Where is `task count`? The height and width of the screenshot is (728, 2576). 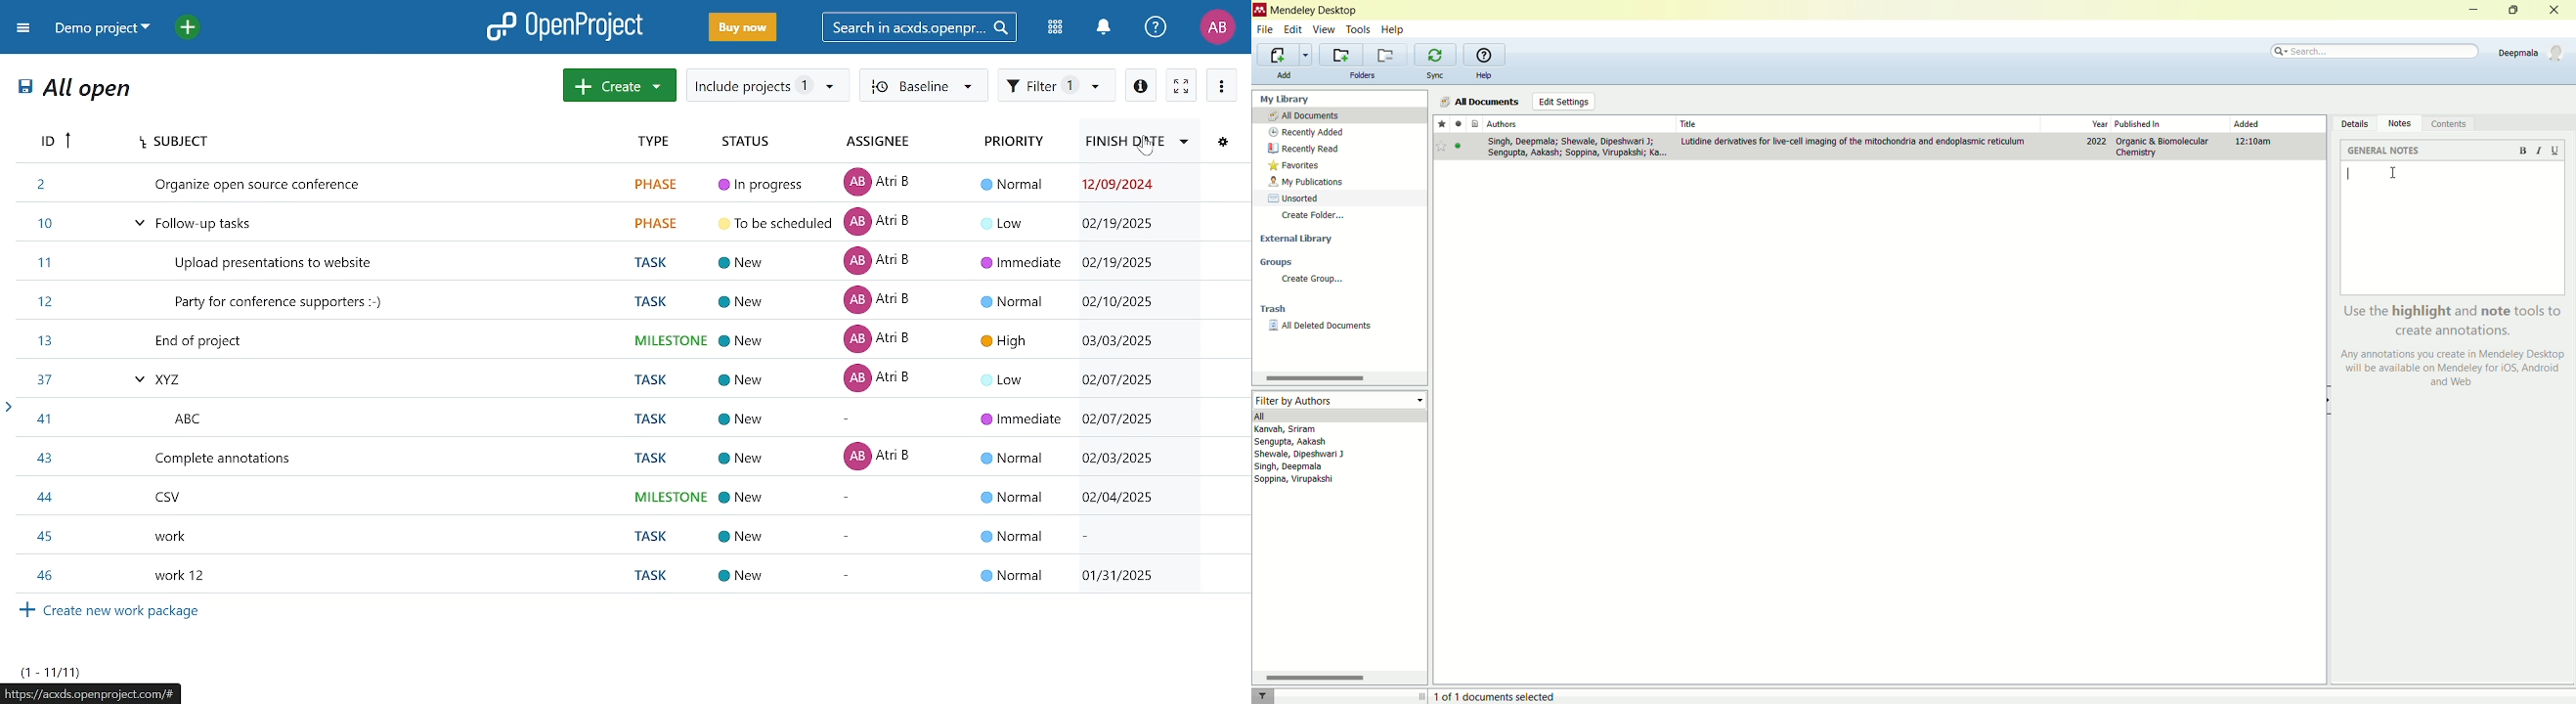
task count is located at coordinates (65, 670).